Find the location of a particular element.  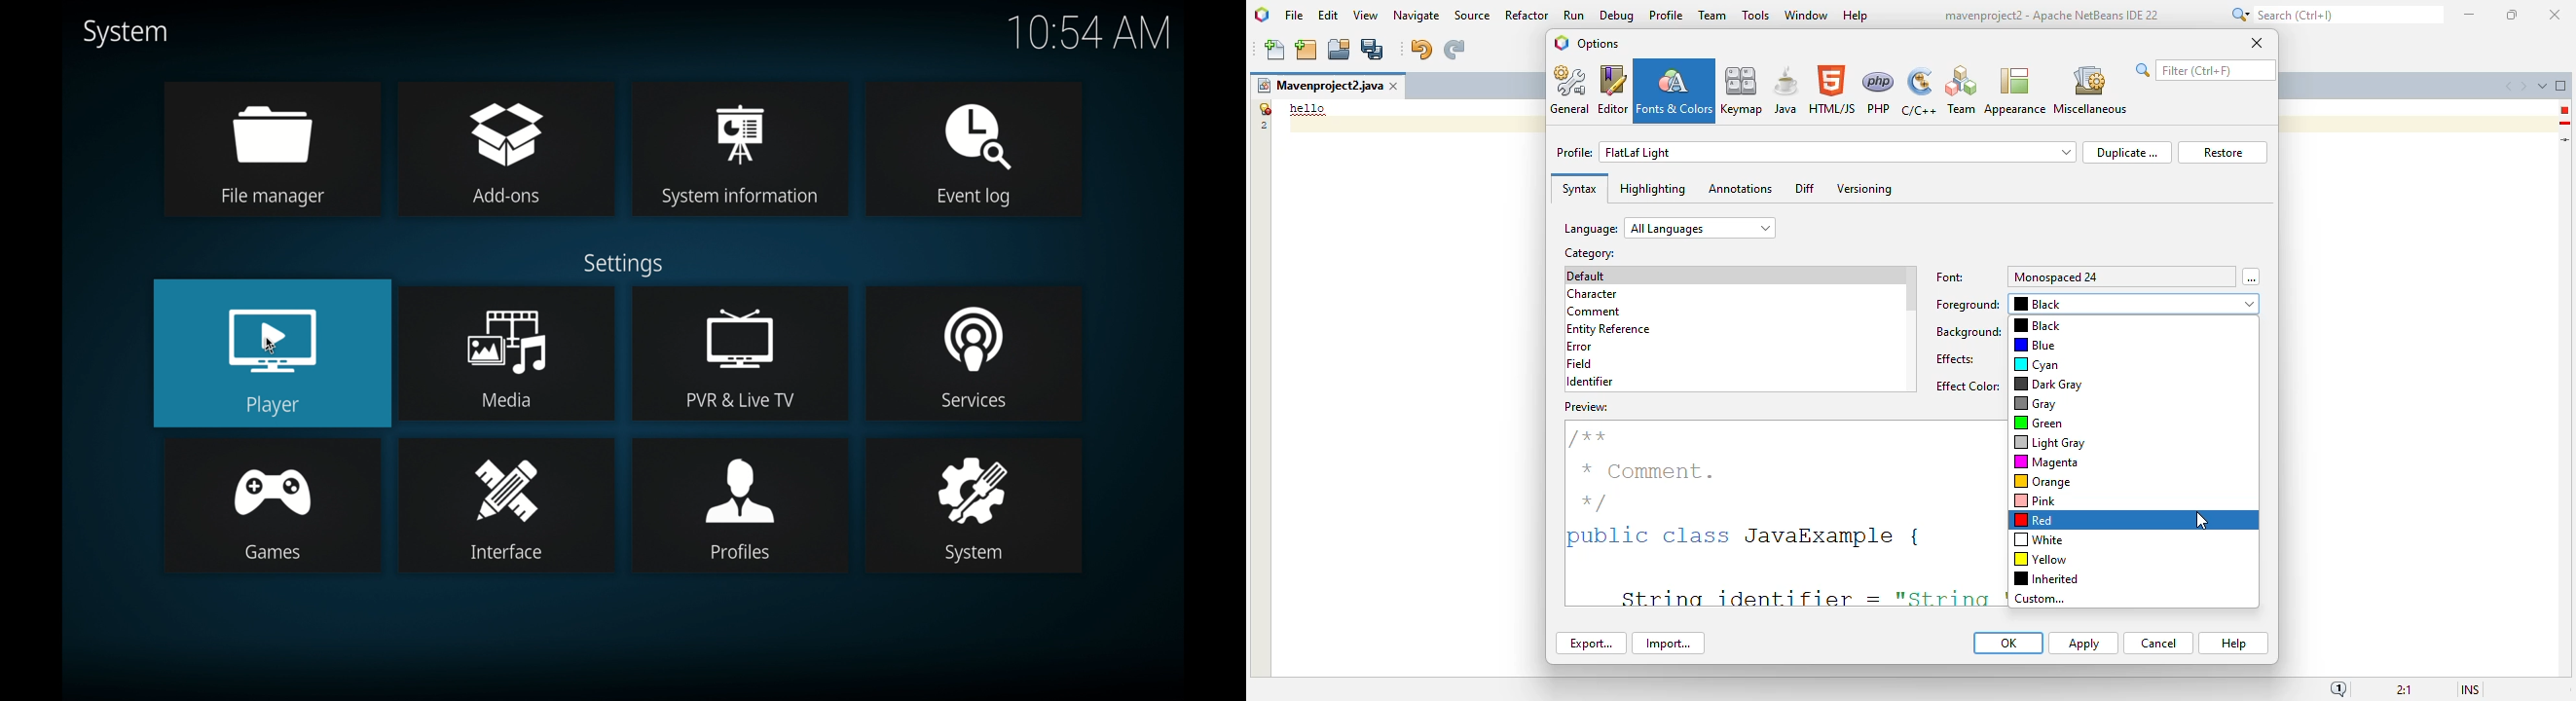

pvr & live tv is located at coordinates (741, 352).